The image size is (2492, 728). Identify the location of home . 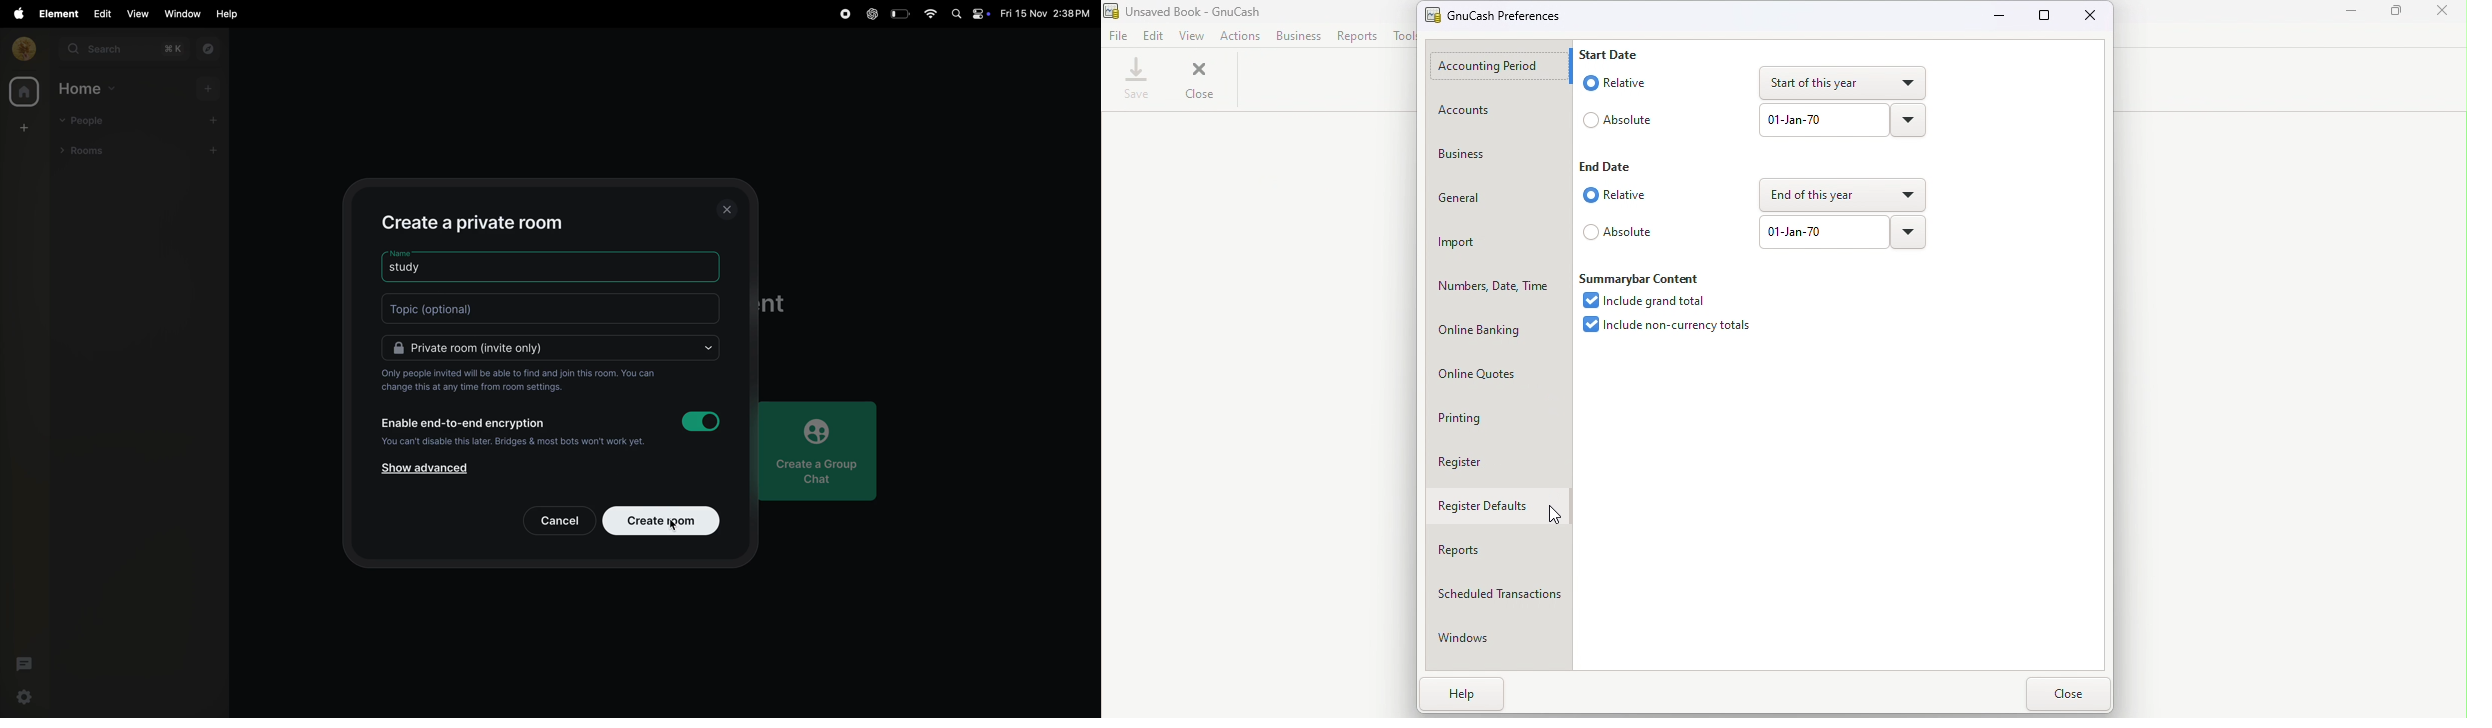
(24, 93).